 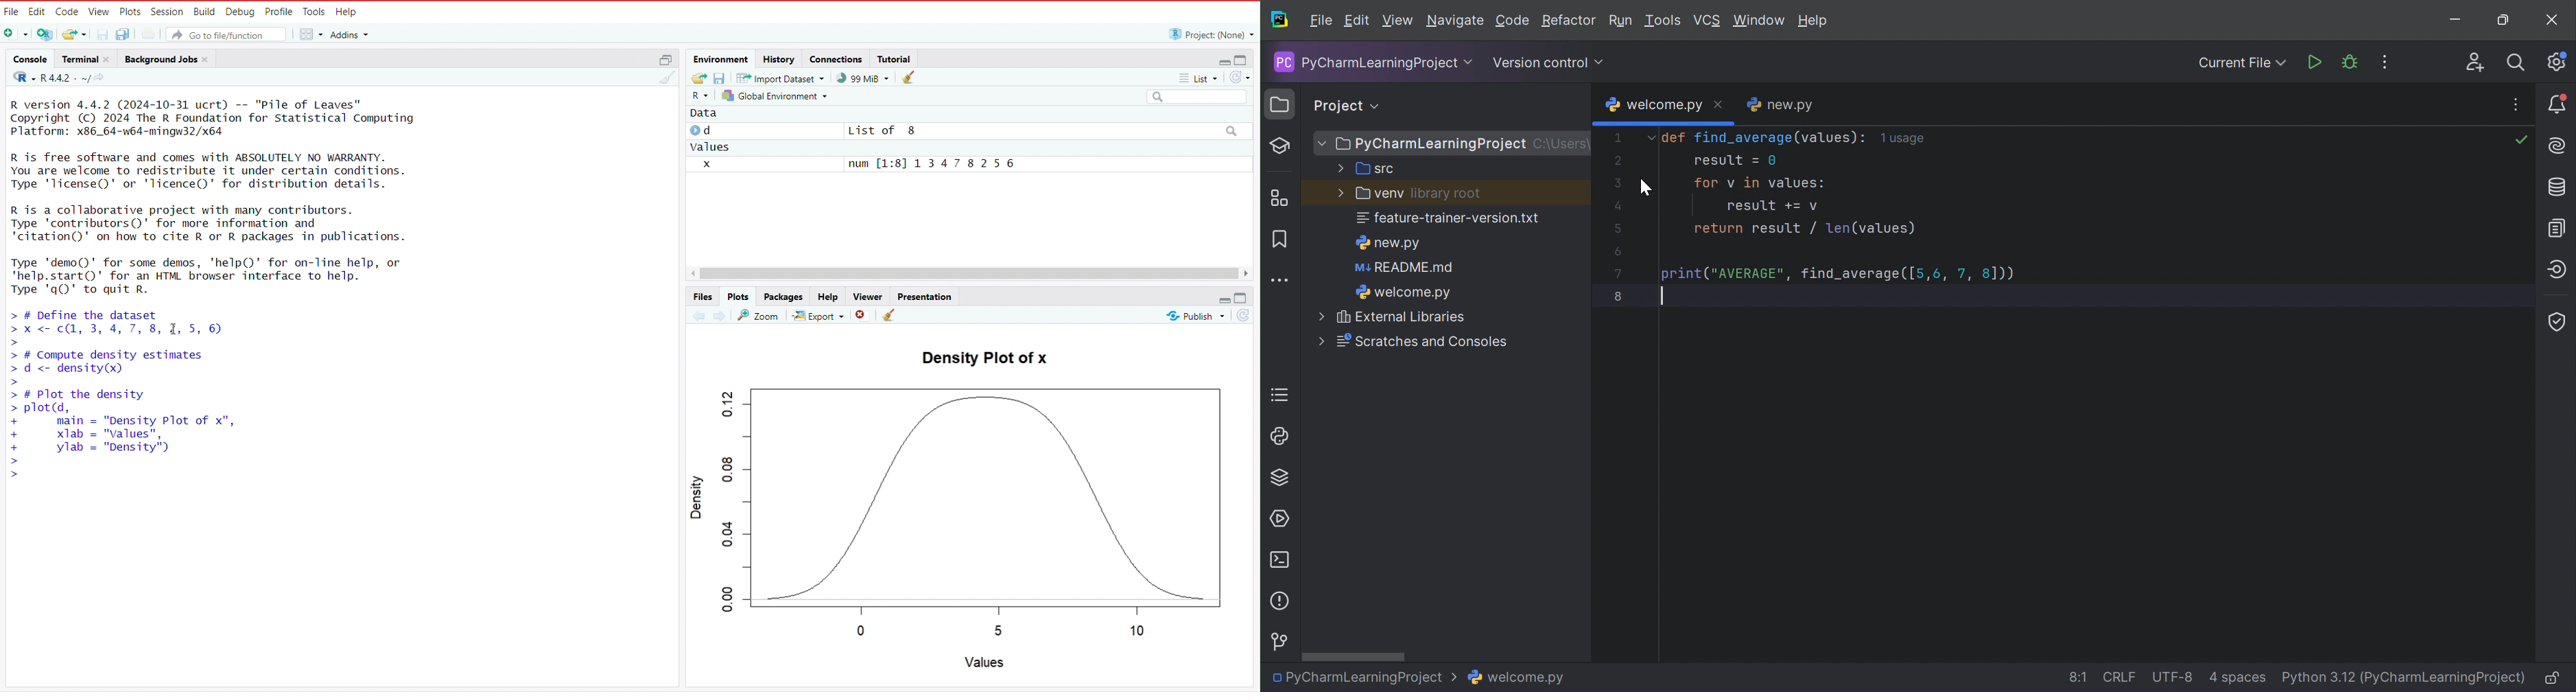 What do you see at coordinates (43, 33) in the screenshot?
I see `create a project` at bounding box center [43, 33].